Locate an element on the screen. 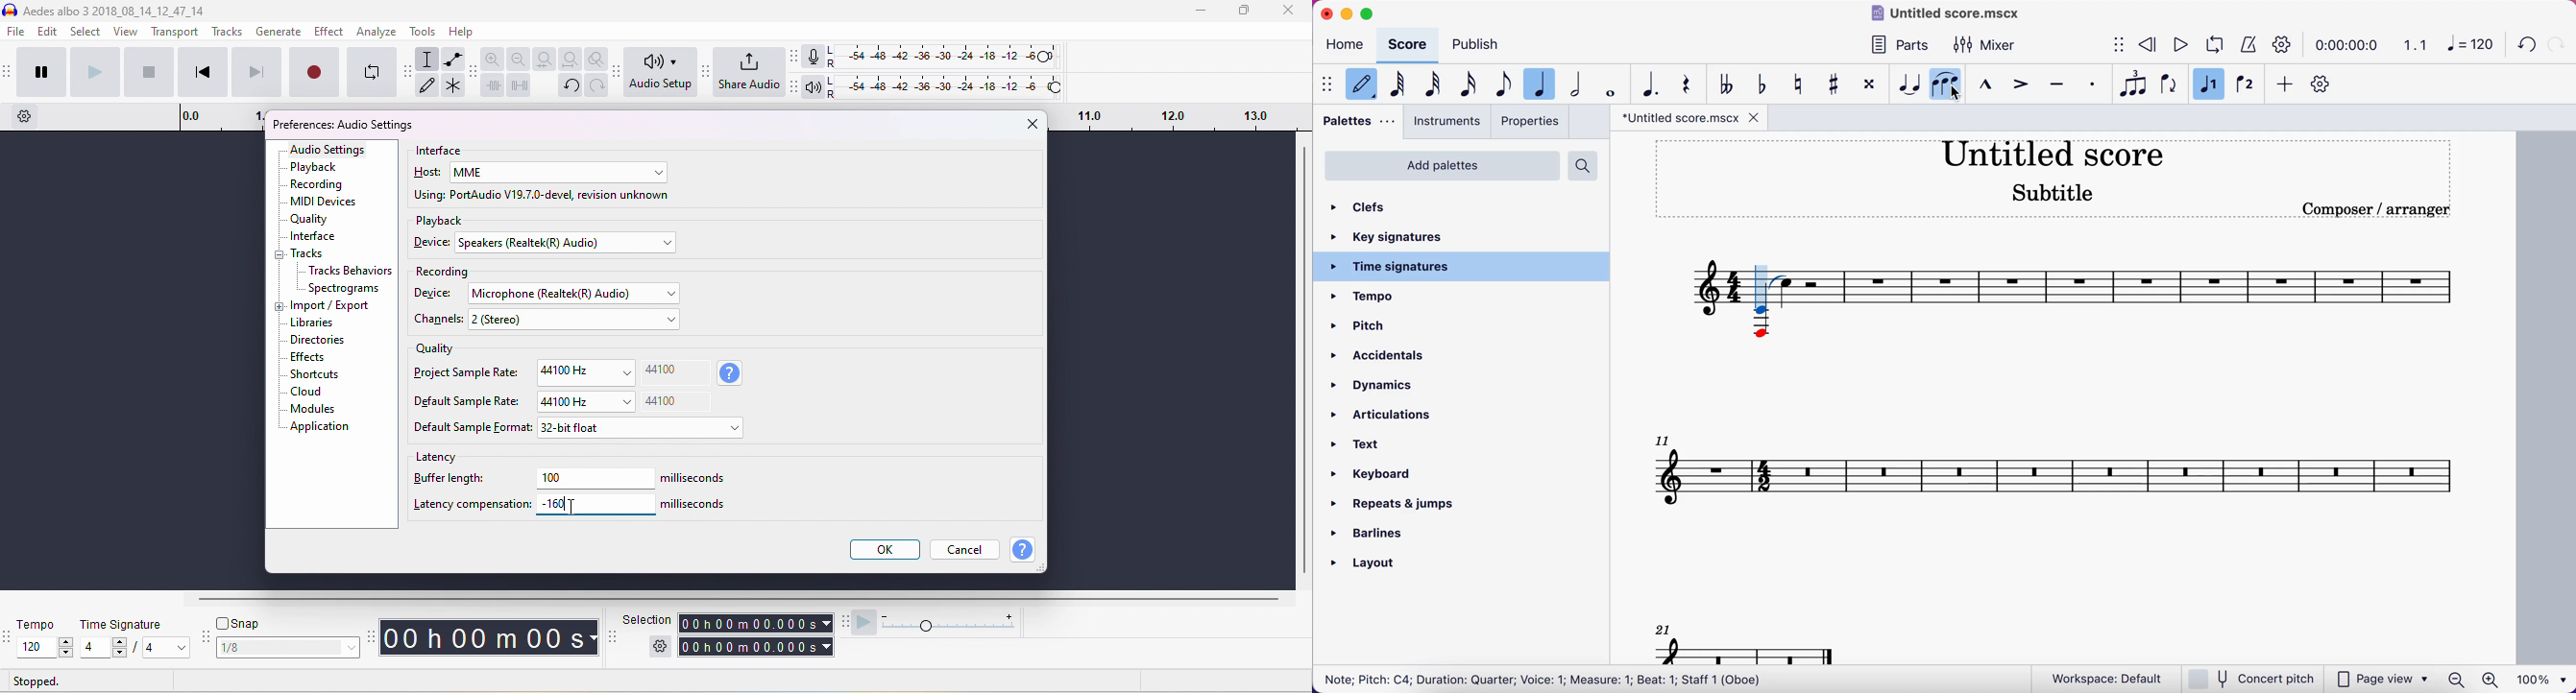 The width and height of the screenshot is (2576, 700). toggle flat is located at coordinates (1761, 85).